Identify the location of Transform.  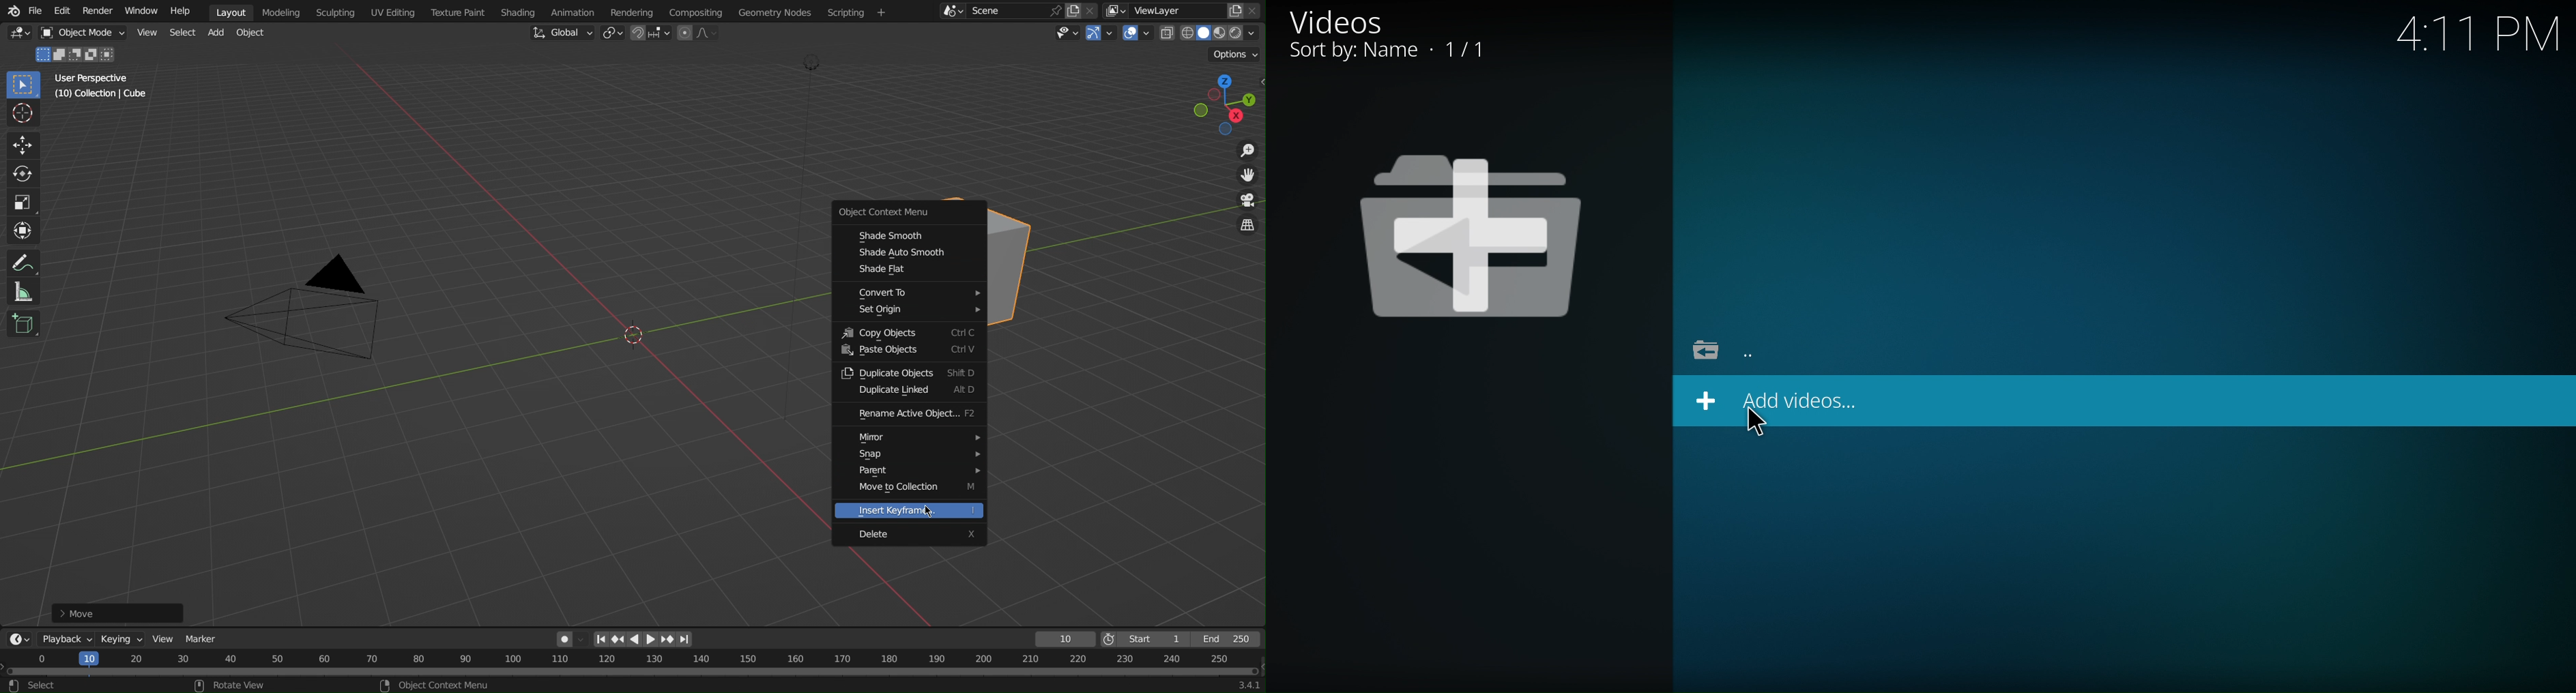
(23, 229).